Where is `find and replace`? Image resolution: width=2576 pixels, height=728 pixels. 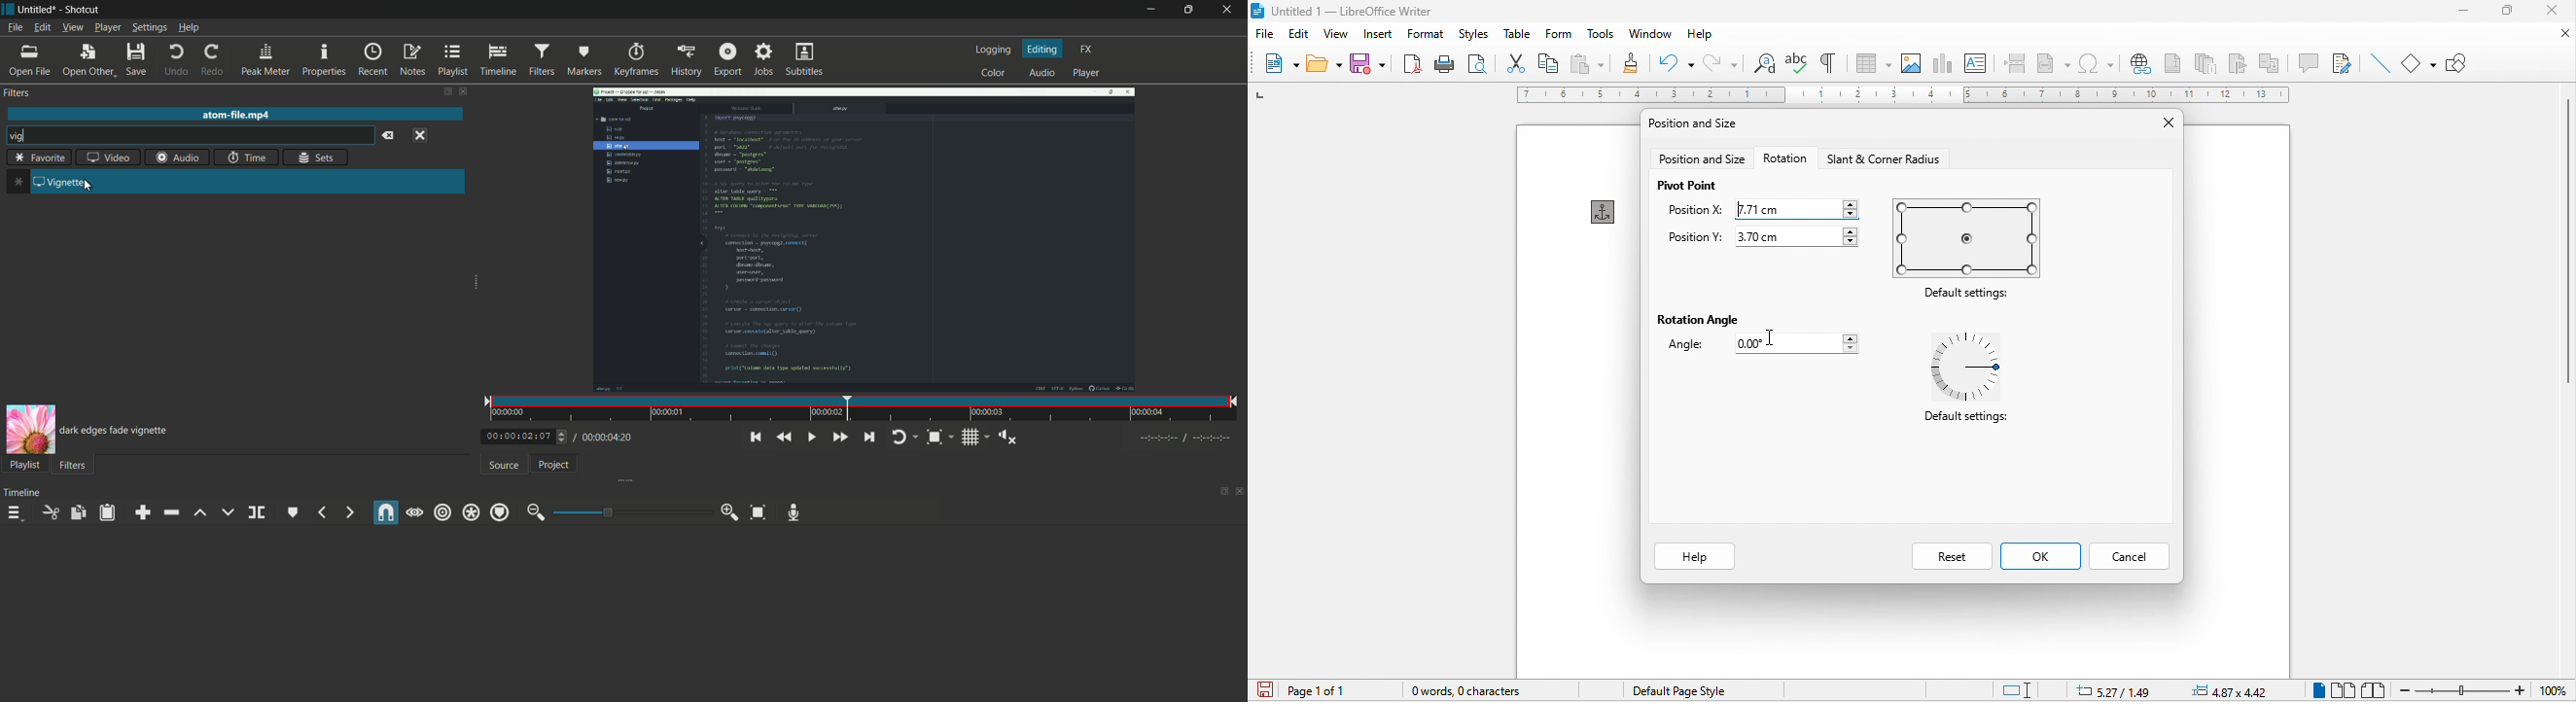
find and replace is located at coordinates (1765, 63).